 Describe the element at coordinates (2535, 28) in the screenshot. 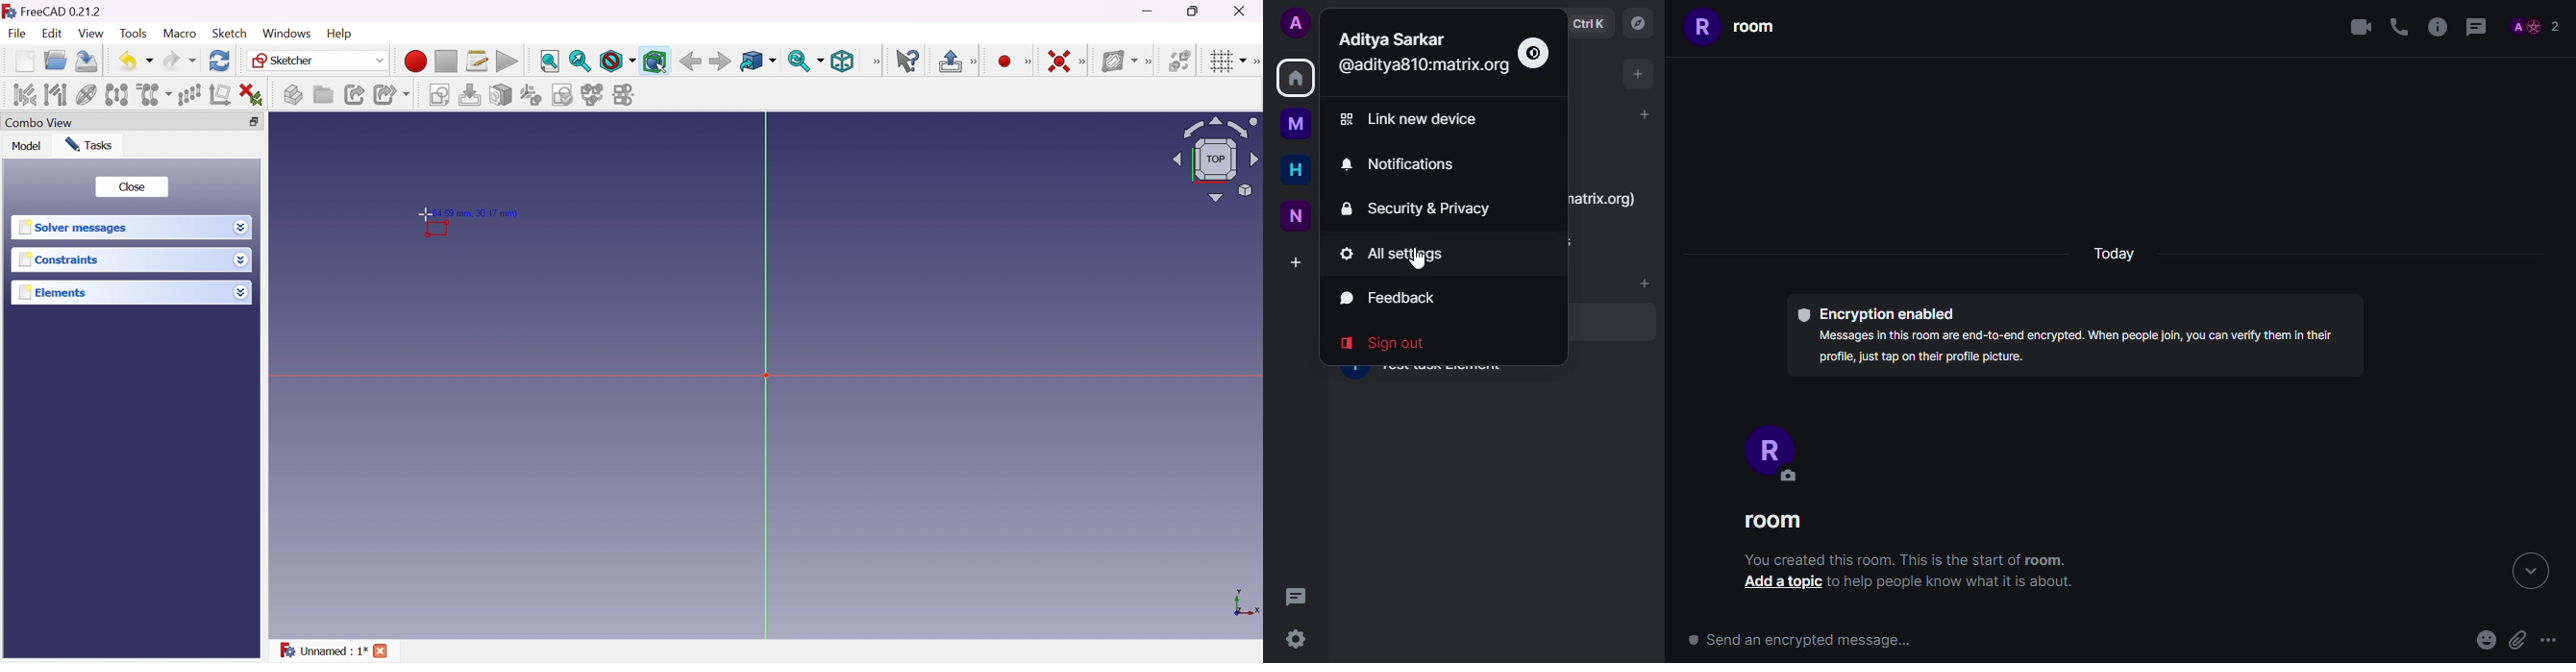

I see `people` at that location.